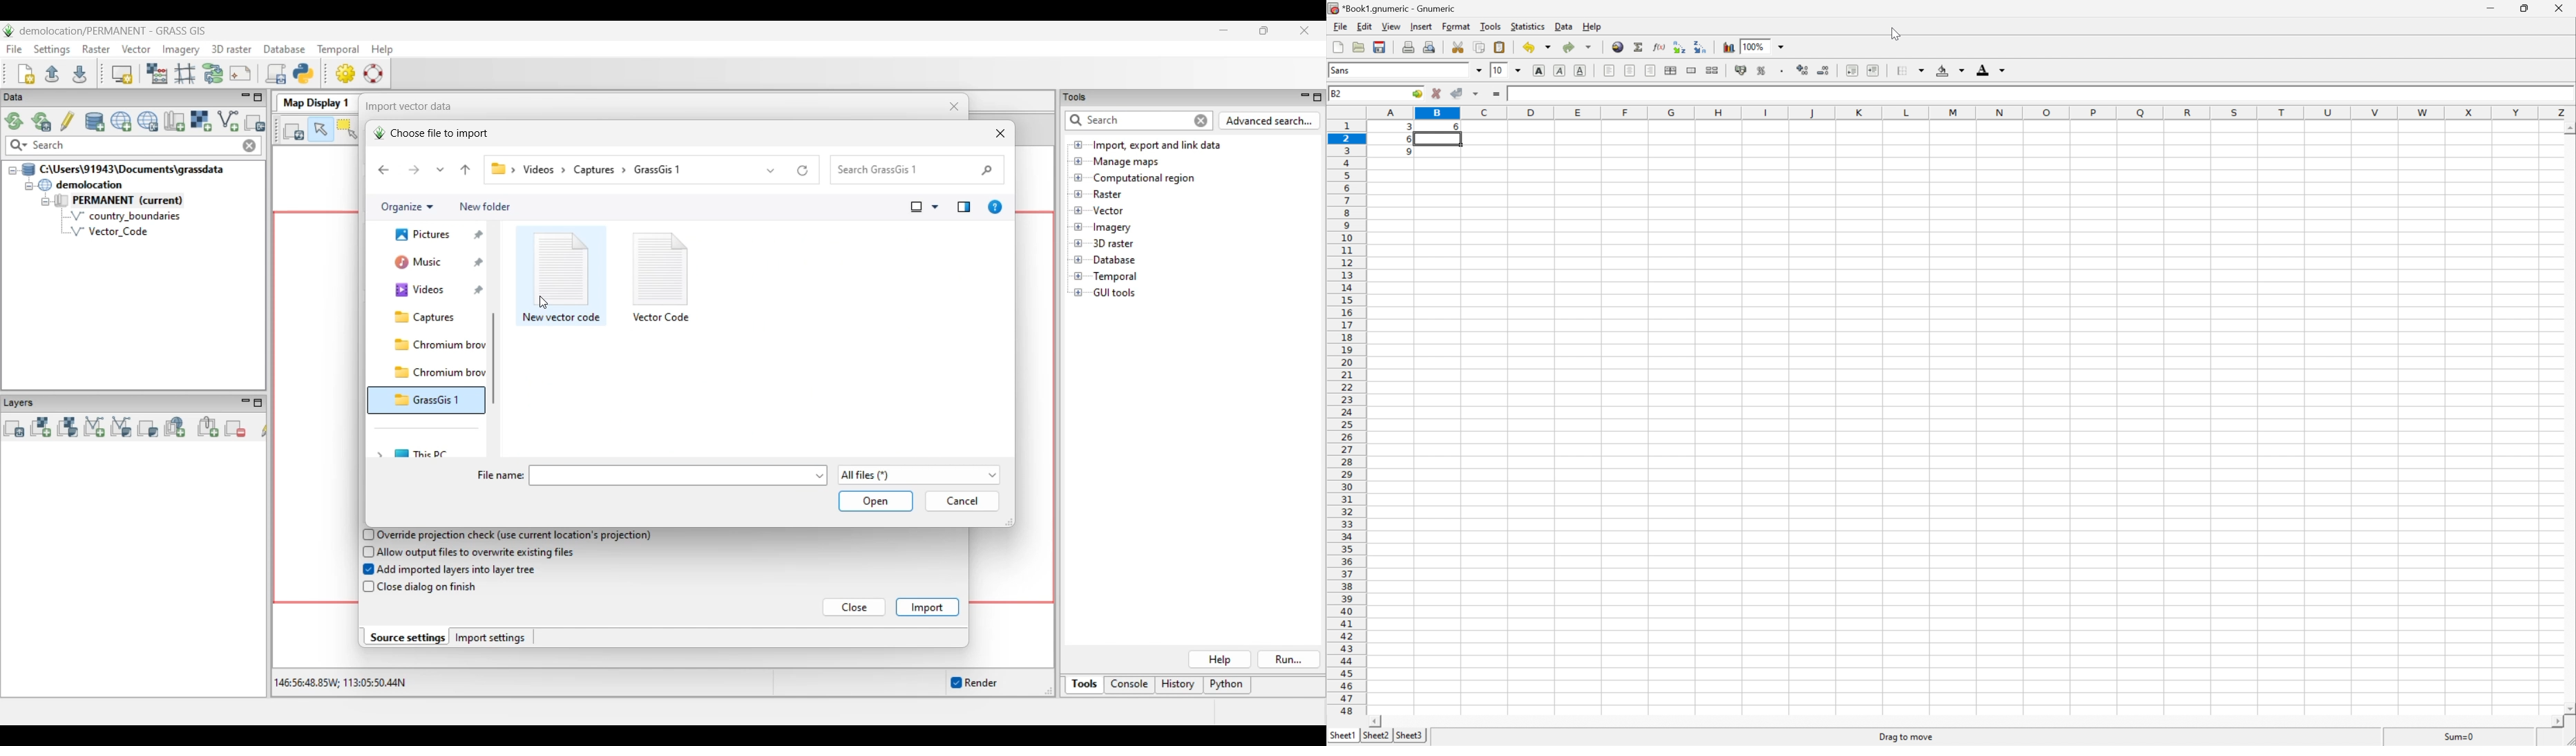 This screenshot has width=2576, height=756. Describe the element at coordinates (1430, 45) in the screenshot. I see `Print preview` at that location.